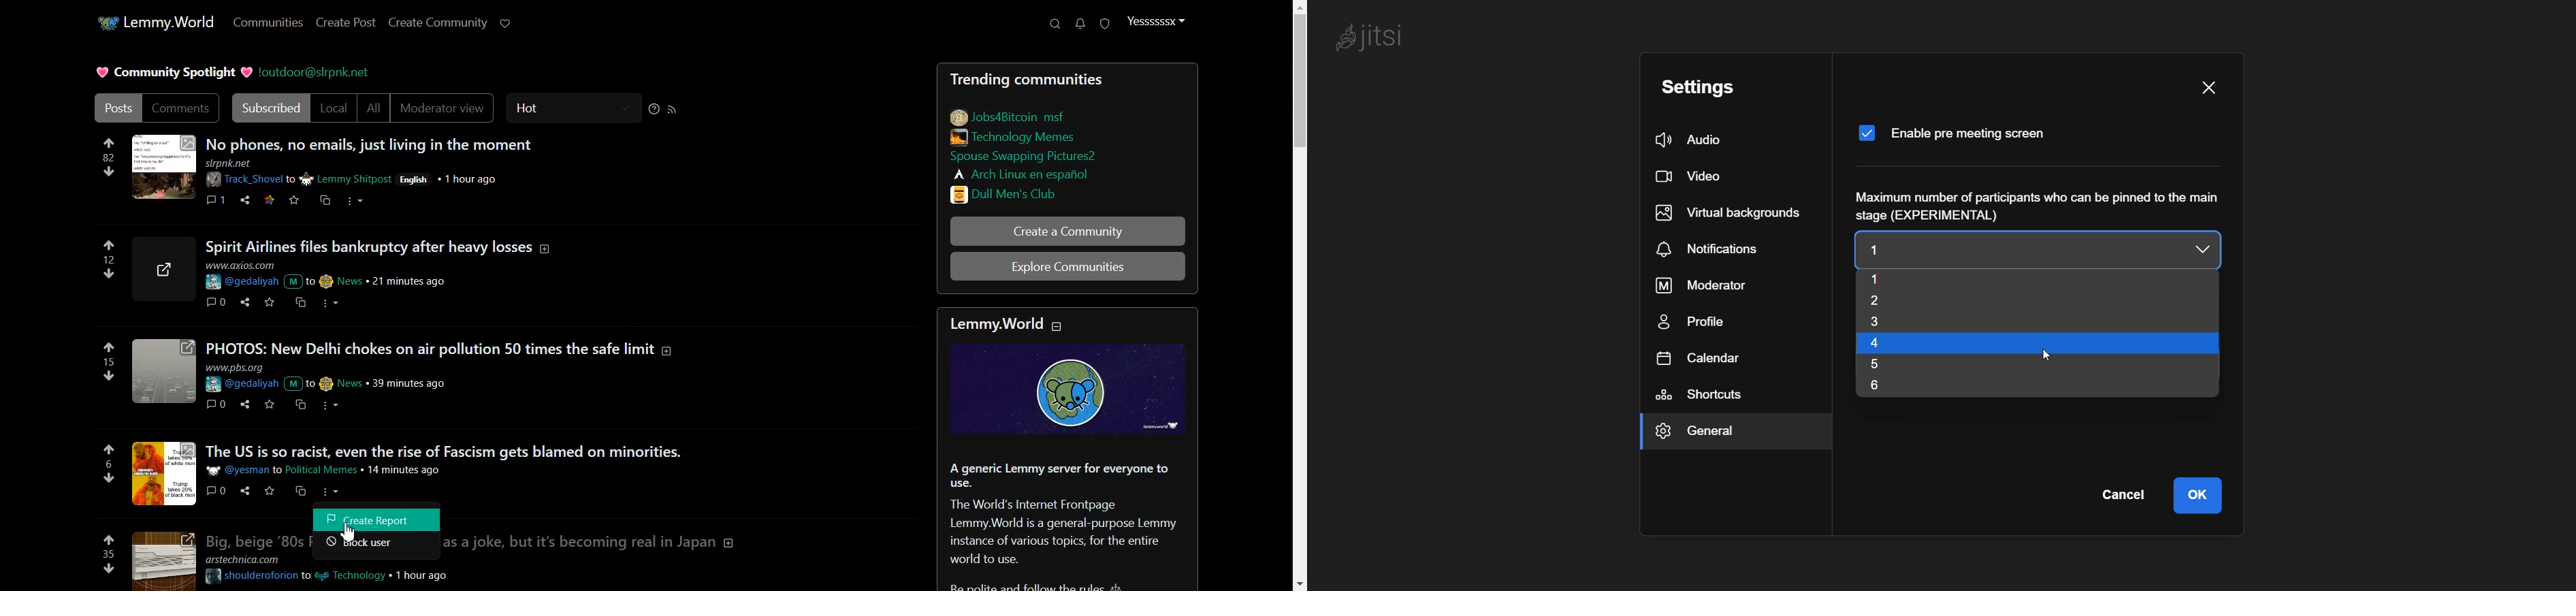  I want to click on posts, so click(445, 348).